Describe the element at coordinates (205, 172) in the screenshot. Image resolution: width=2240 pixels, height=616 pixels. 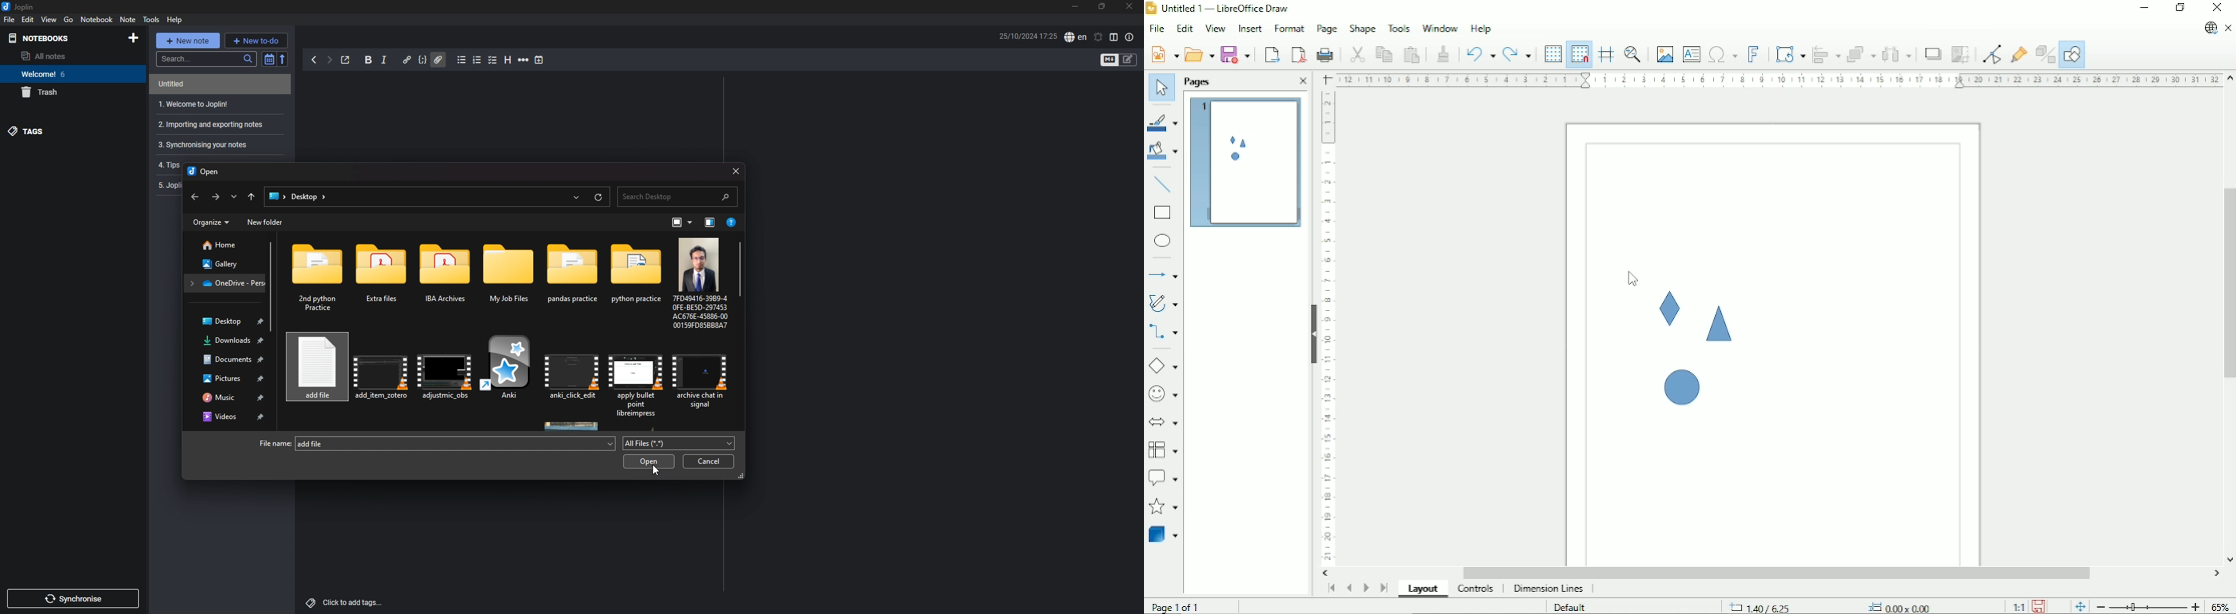
I see `open` at that location.